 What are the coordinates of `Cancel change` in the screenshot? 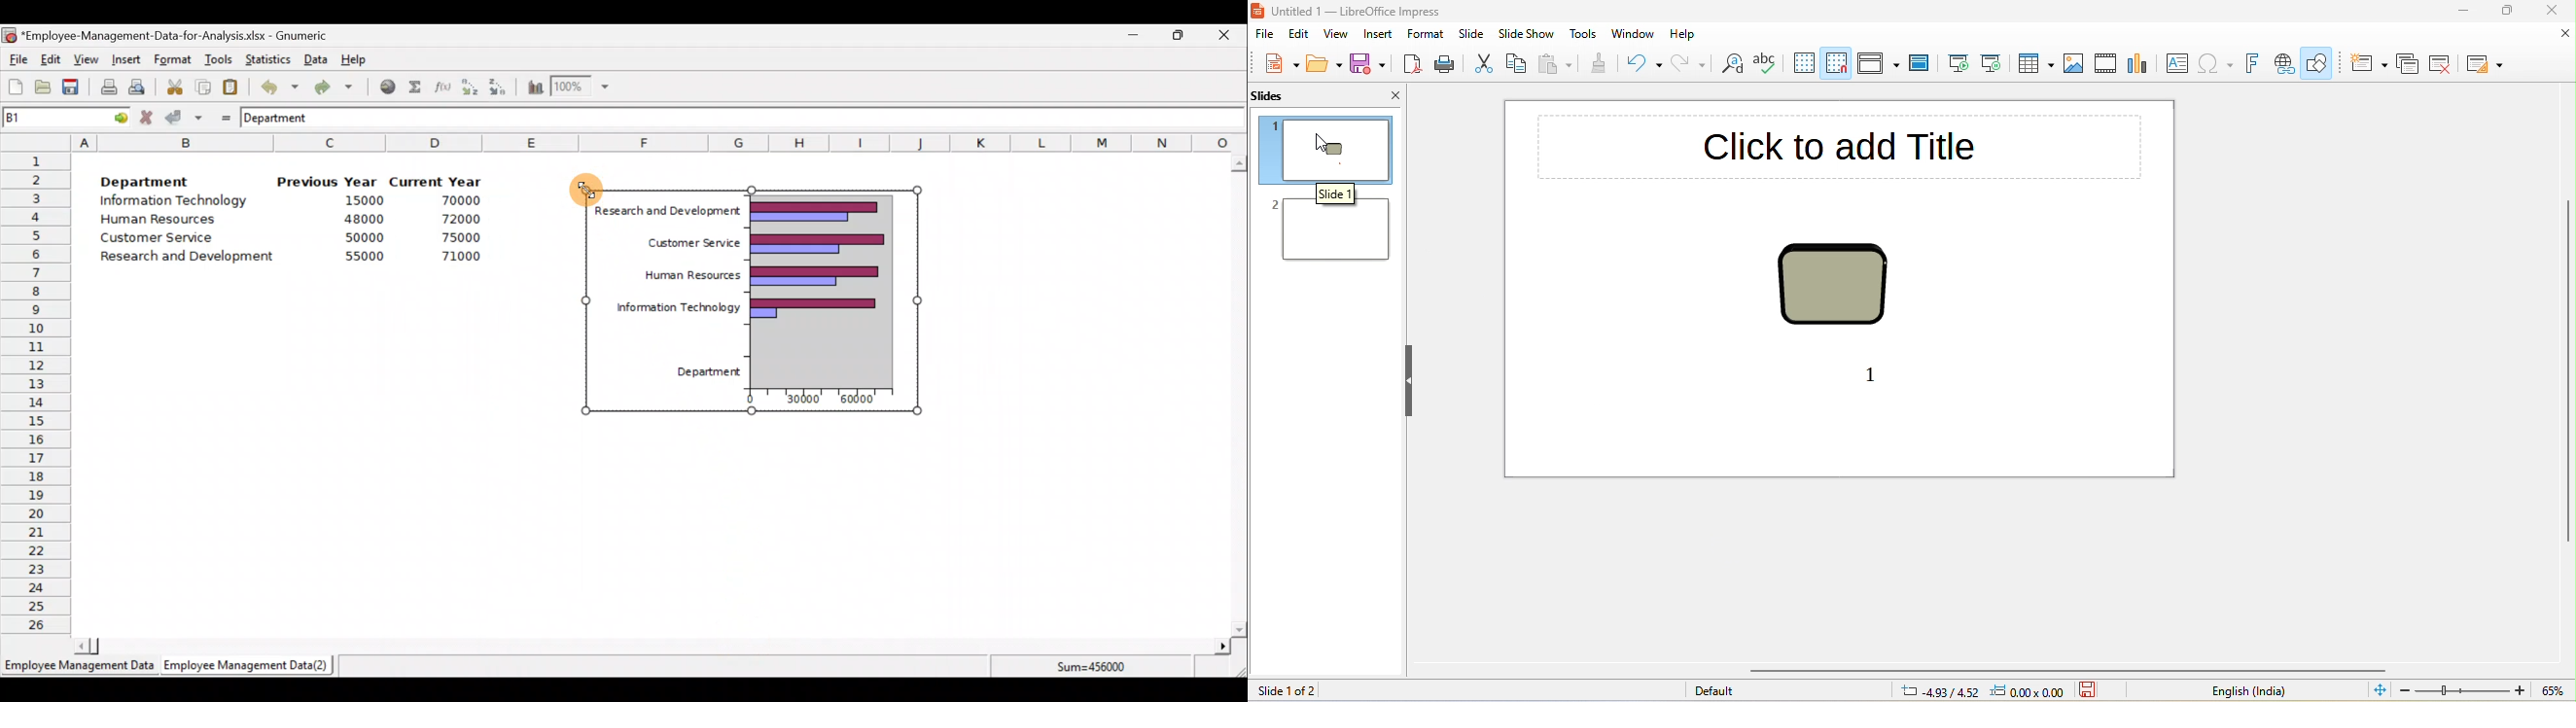 It's located at (148, 117).